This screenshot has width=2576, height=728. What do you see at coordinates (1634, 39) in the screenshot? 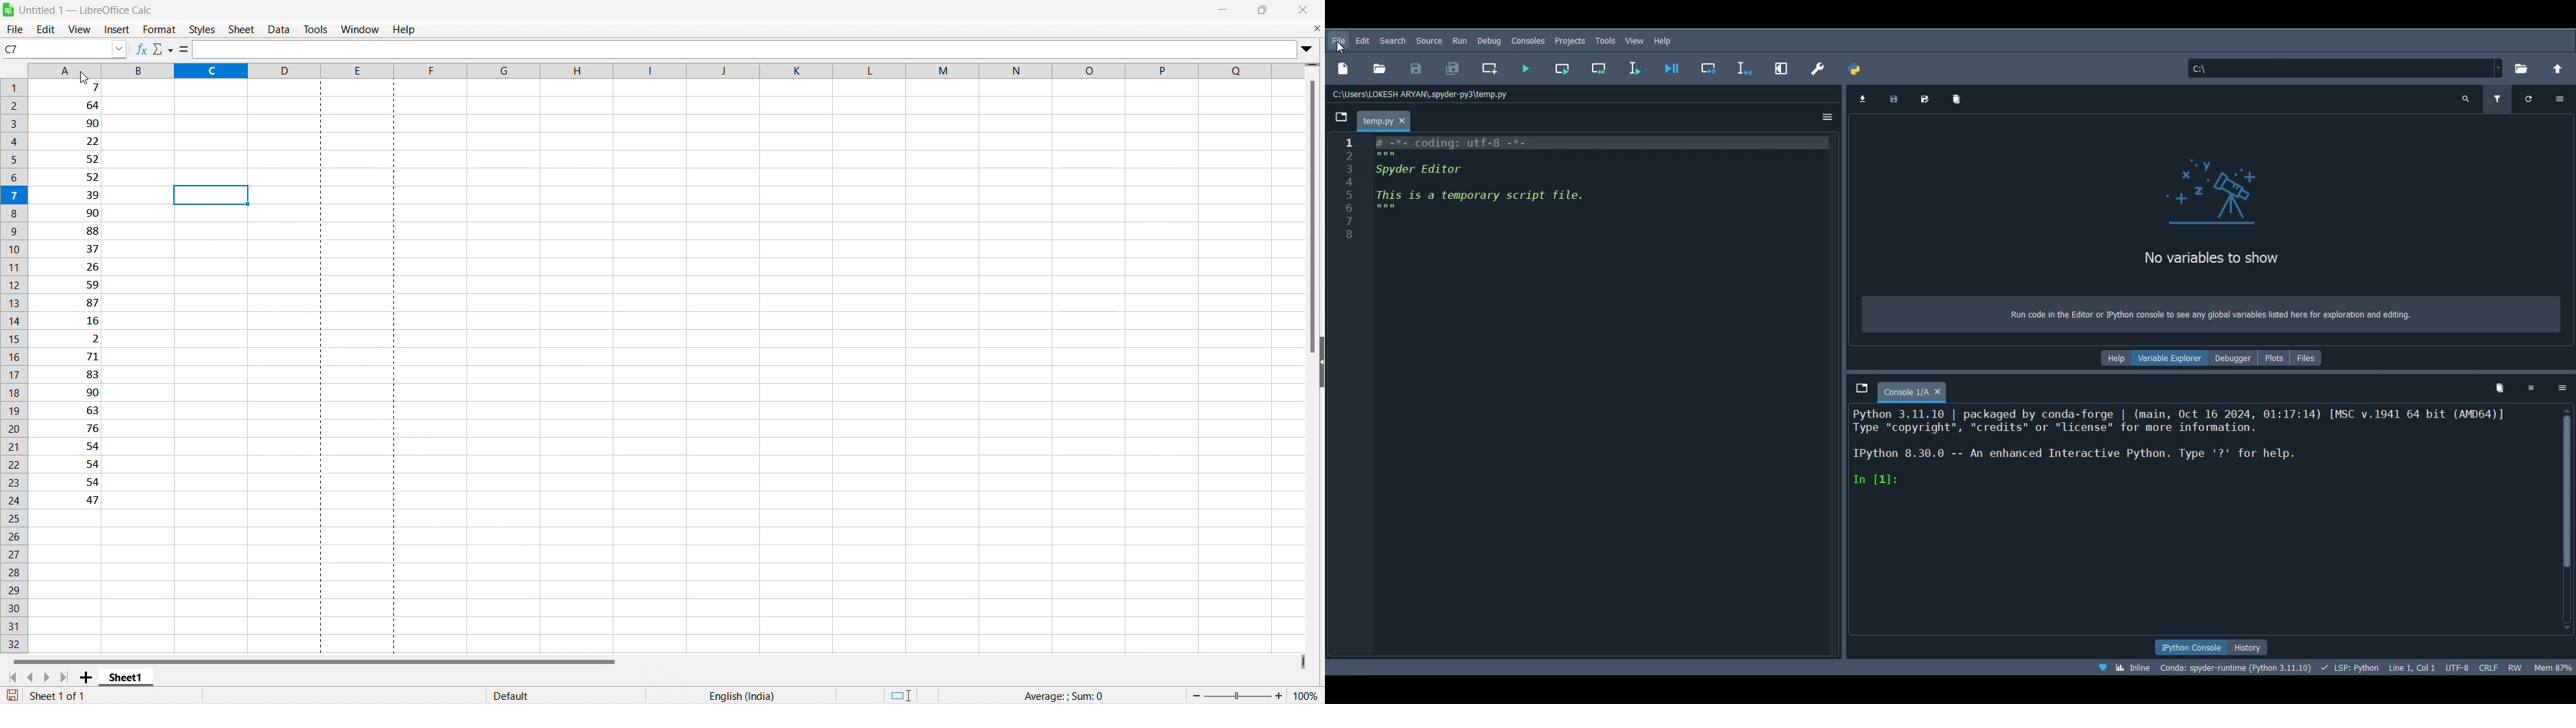
I see `View` at bounding box center [1634, 39].